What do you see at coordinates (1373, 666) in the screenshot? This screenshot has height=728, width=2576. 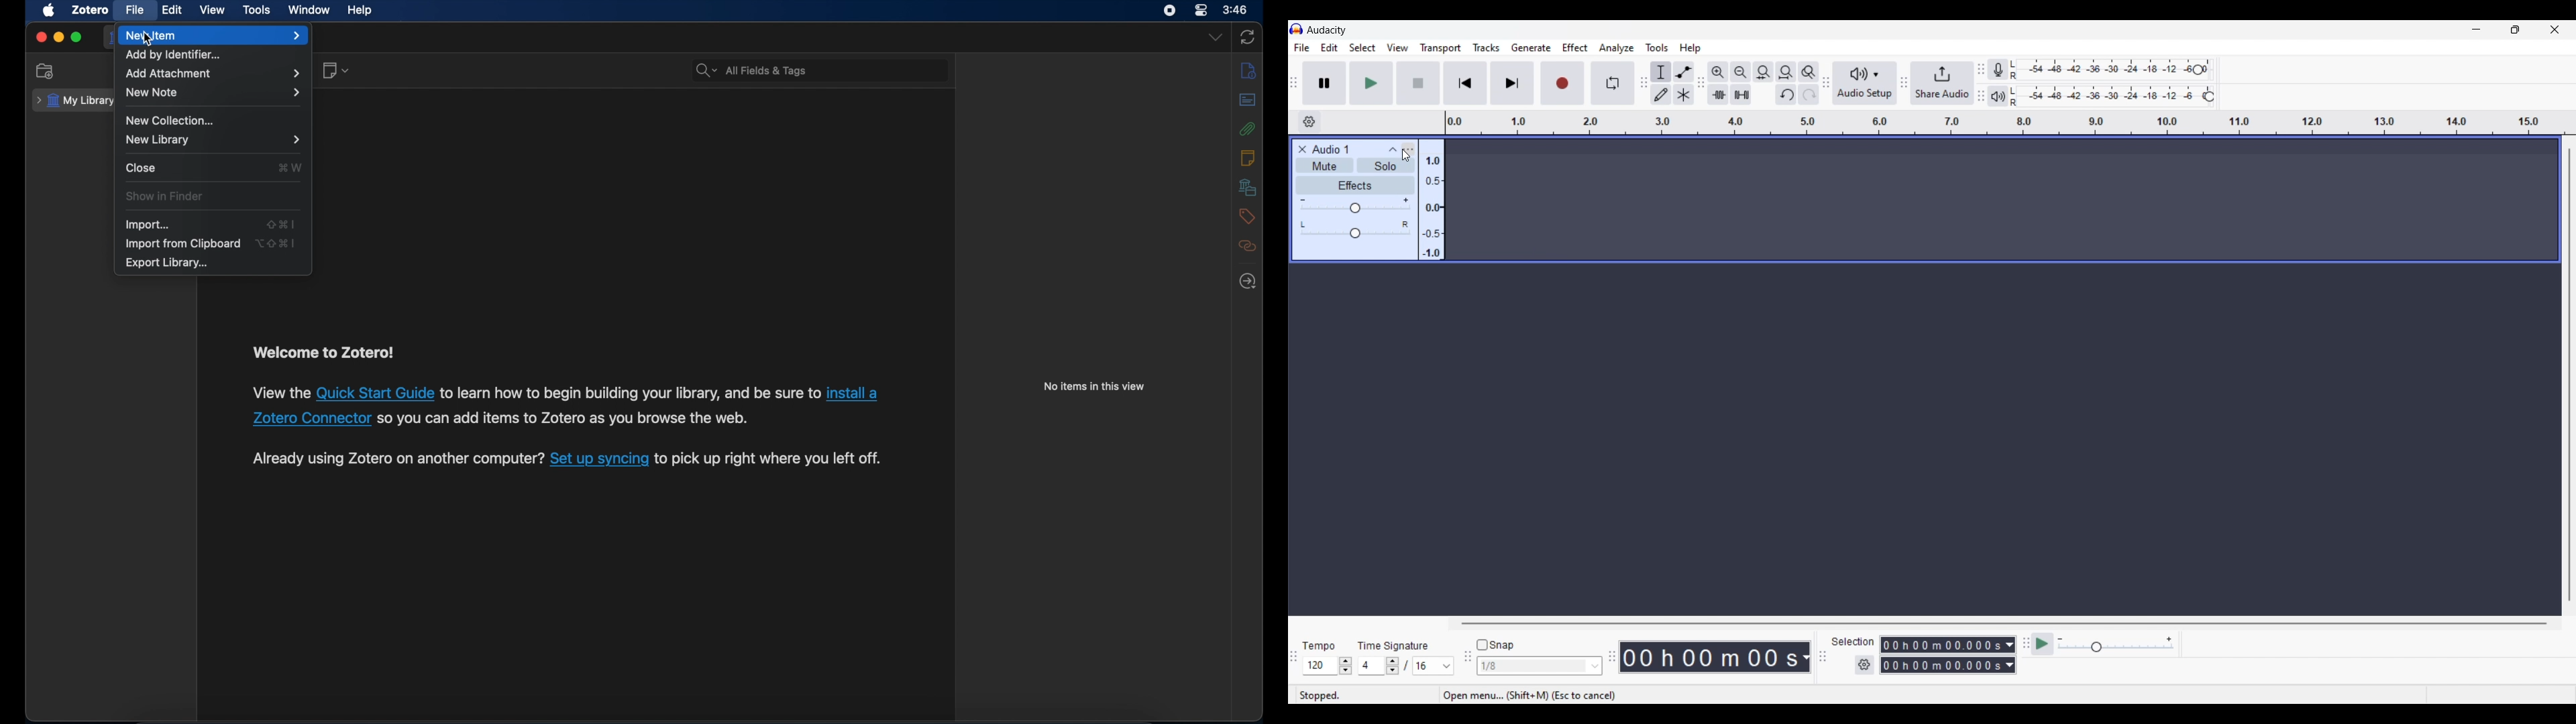 I see `Selected time signature` at bounding box center [1373, 666].